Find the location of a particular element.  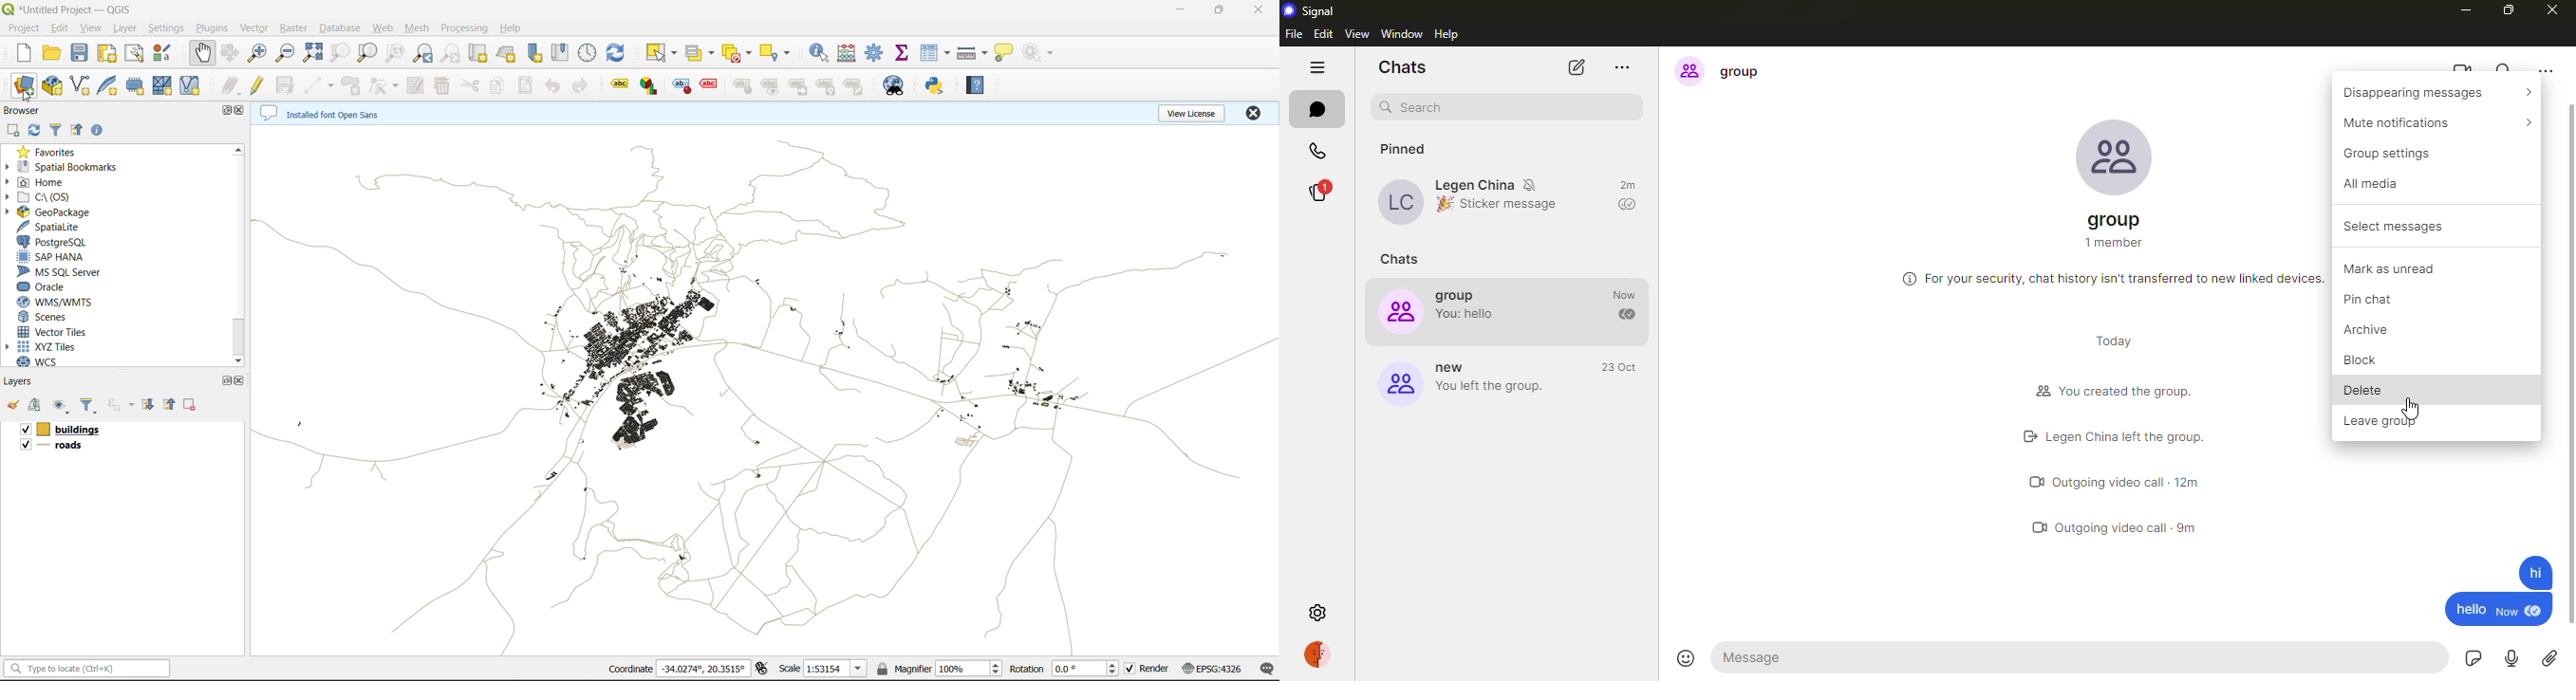

label tool is located at coordinates (683, 86).